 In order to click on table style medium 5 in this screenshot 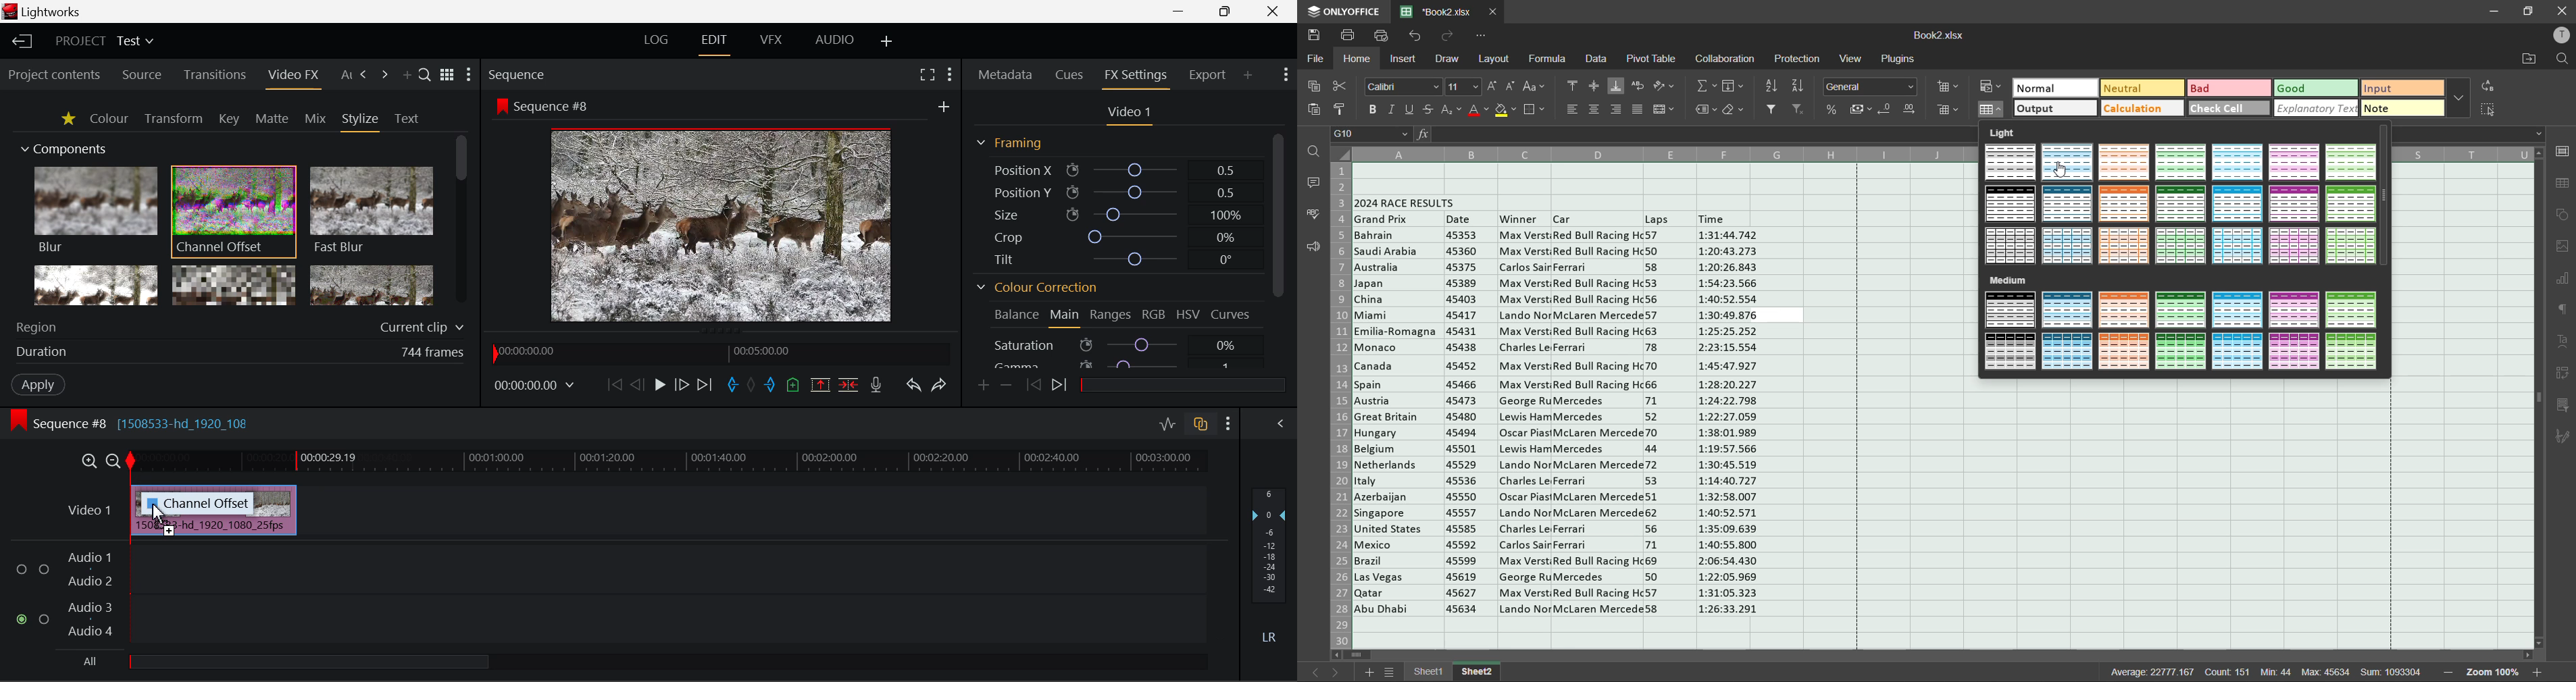, I will do `click(2240, 310)`.